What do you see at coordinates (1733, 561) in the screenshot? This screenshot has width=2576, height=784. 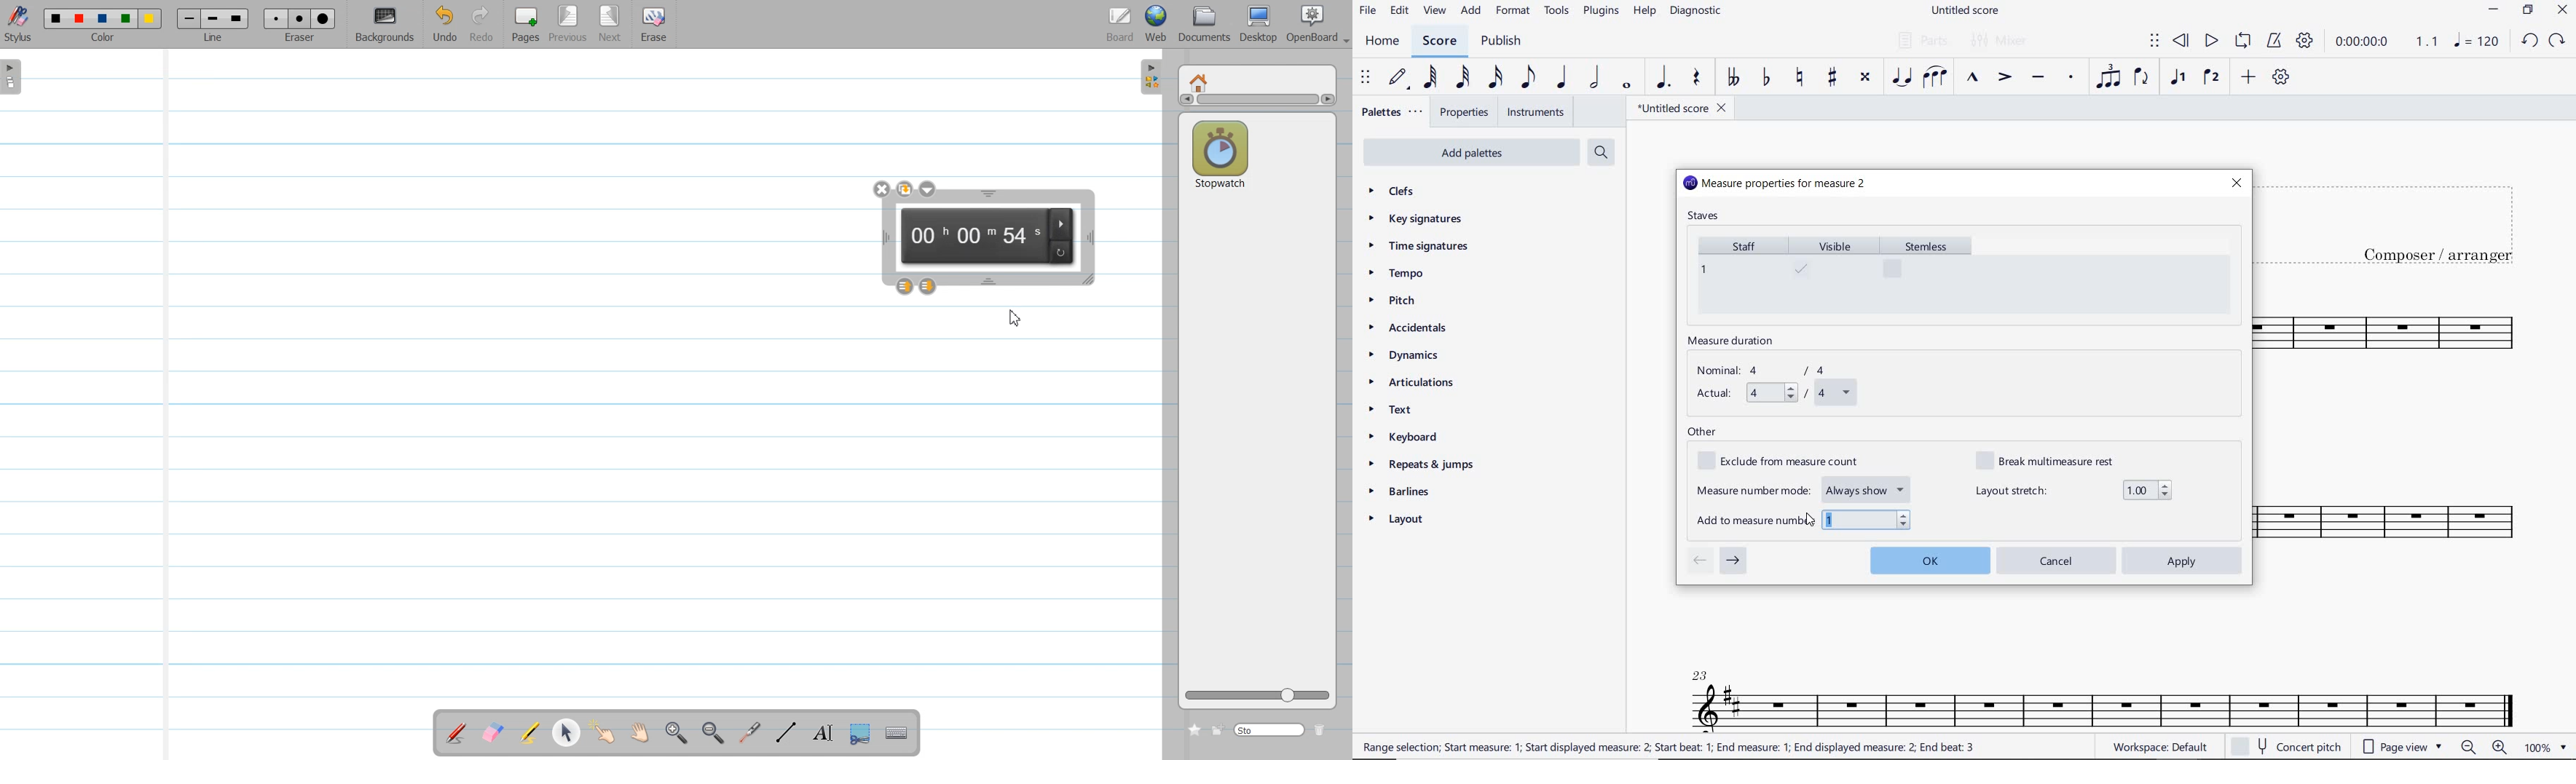 I see `go to next measure` at bounding box center [1733, 561].